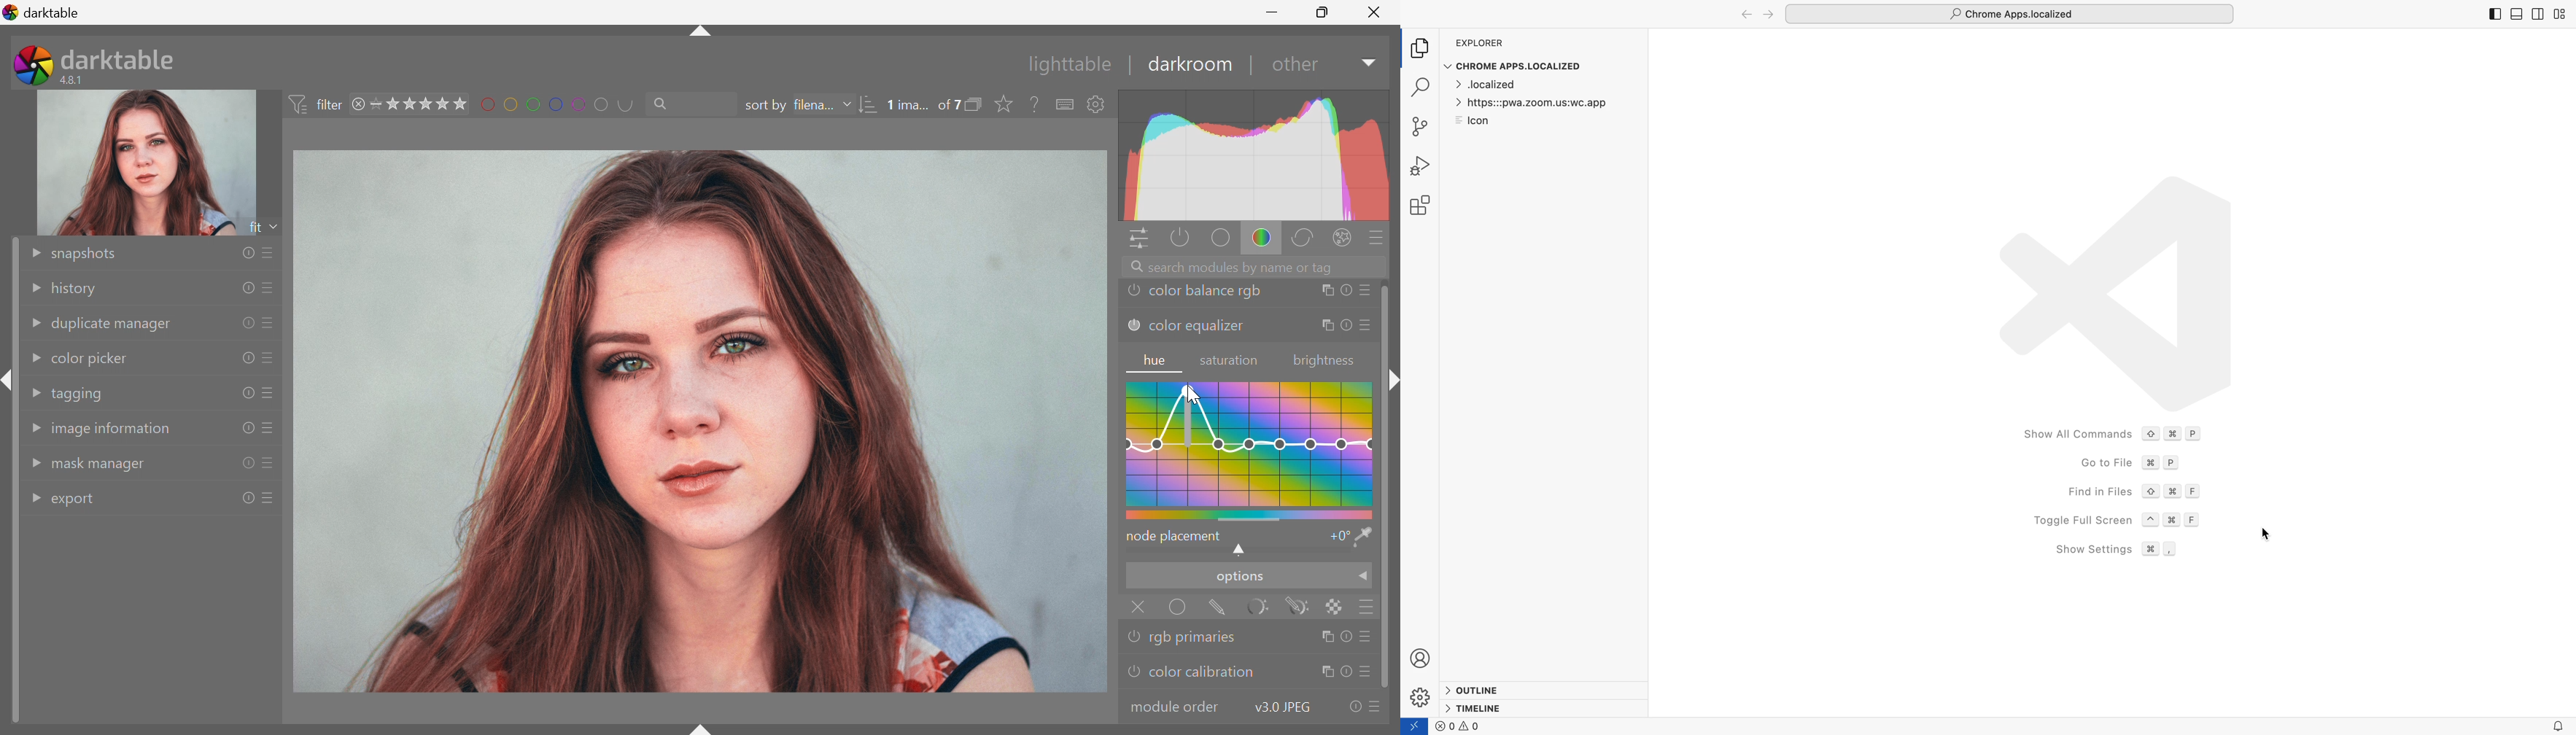  Describe the element at coordinates (1007, 104) in the screenshot. I see `click to change type of overlays shown on thumbnails` at that location.